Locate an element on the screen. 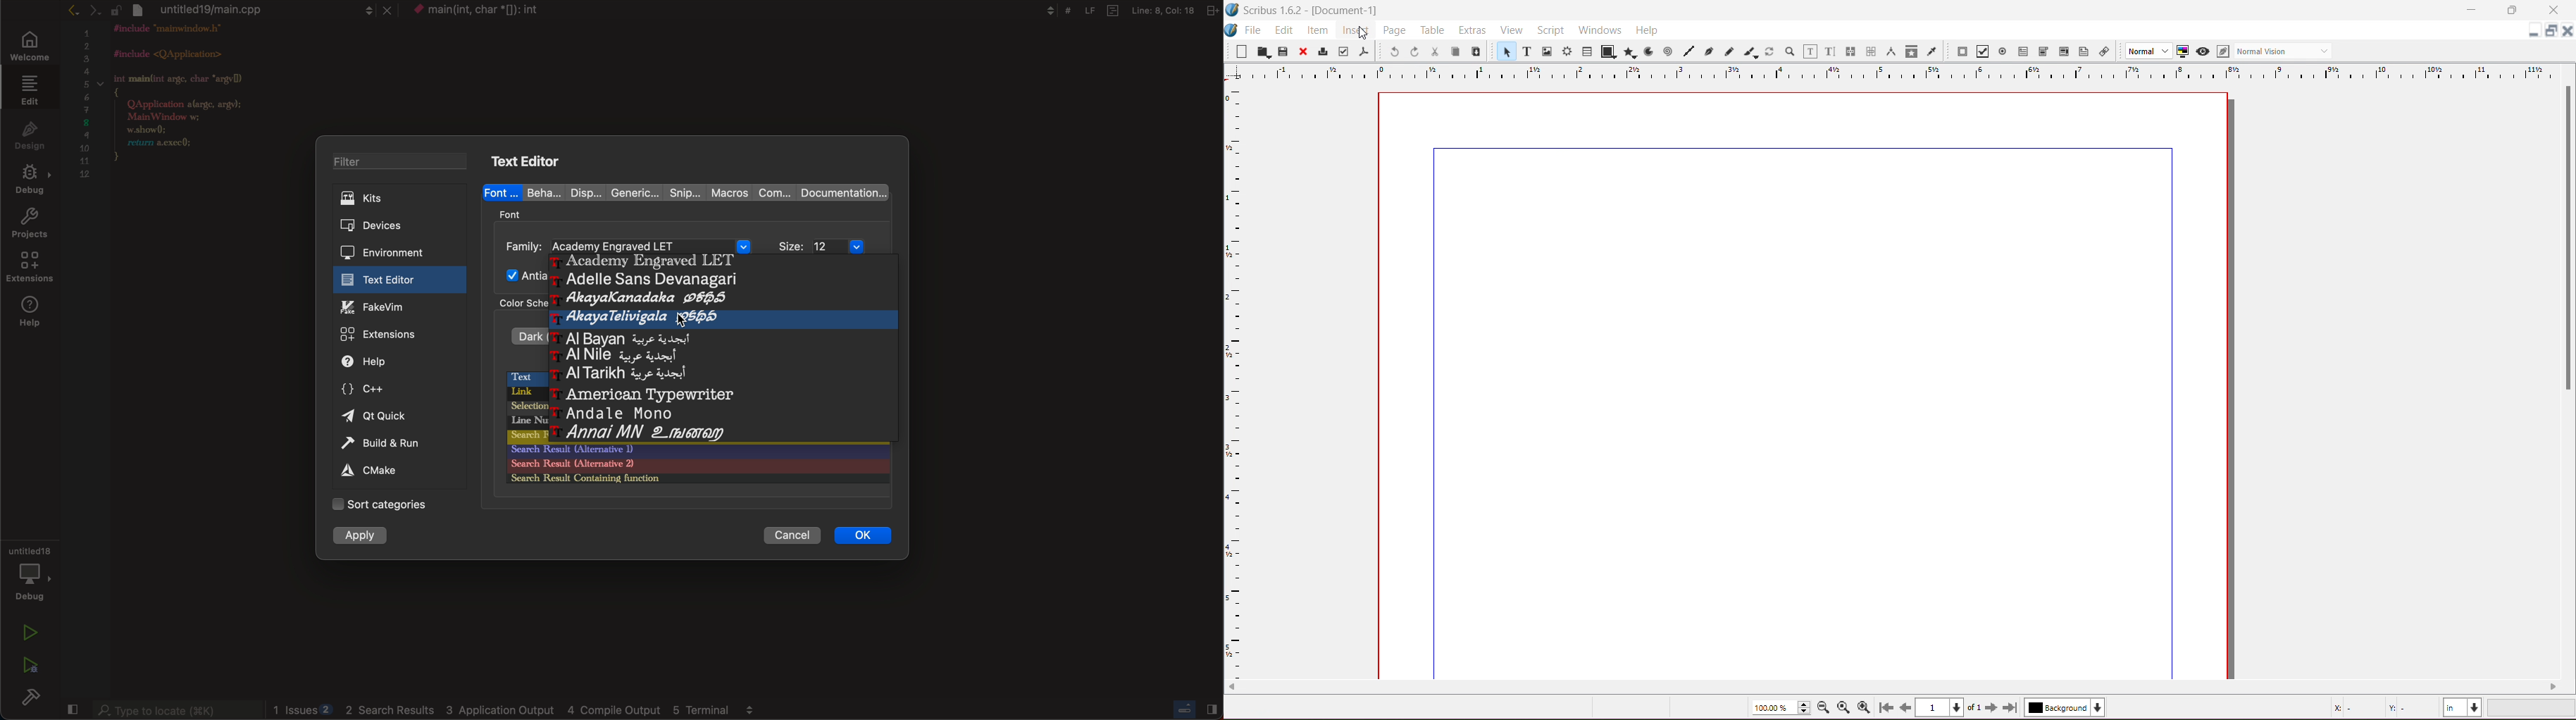 The image size is (2576, 728). Save as PDF is located at coordinates (1366, 51).